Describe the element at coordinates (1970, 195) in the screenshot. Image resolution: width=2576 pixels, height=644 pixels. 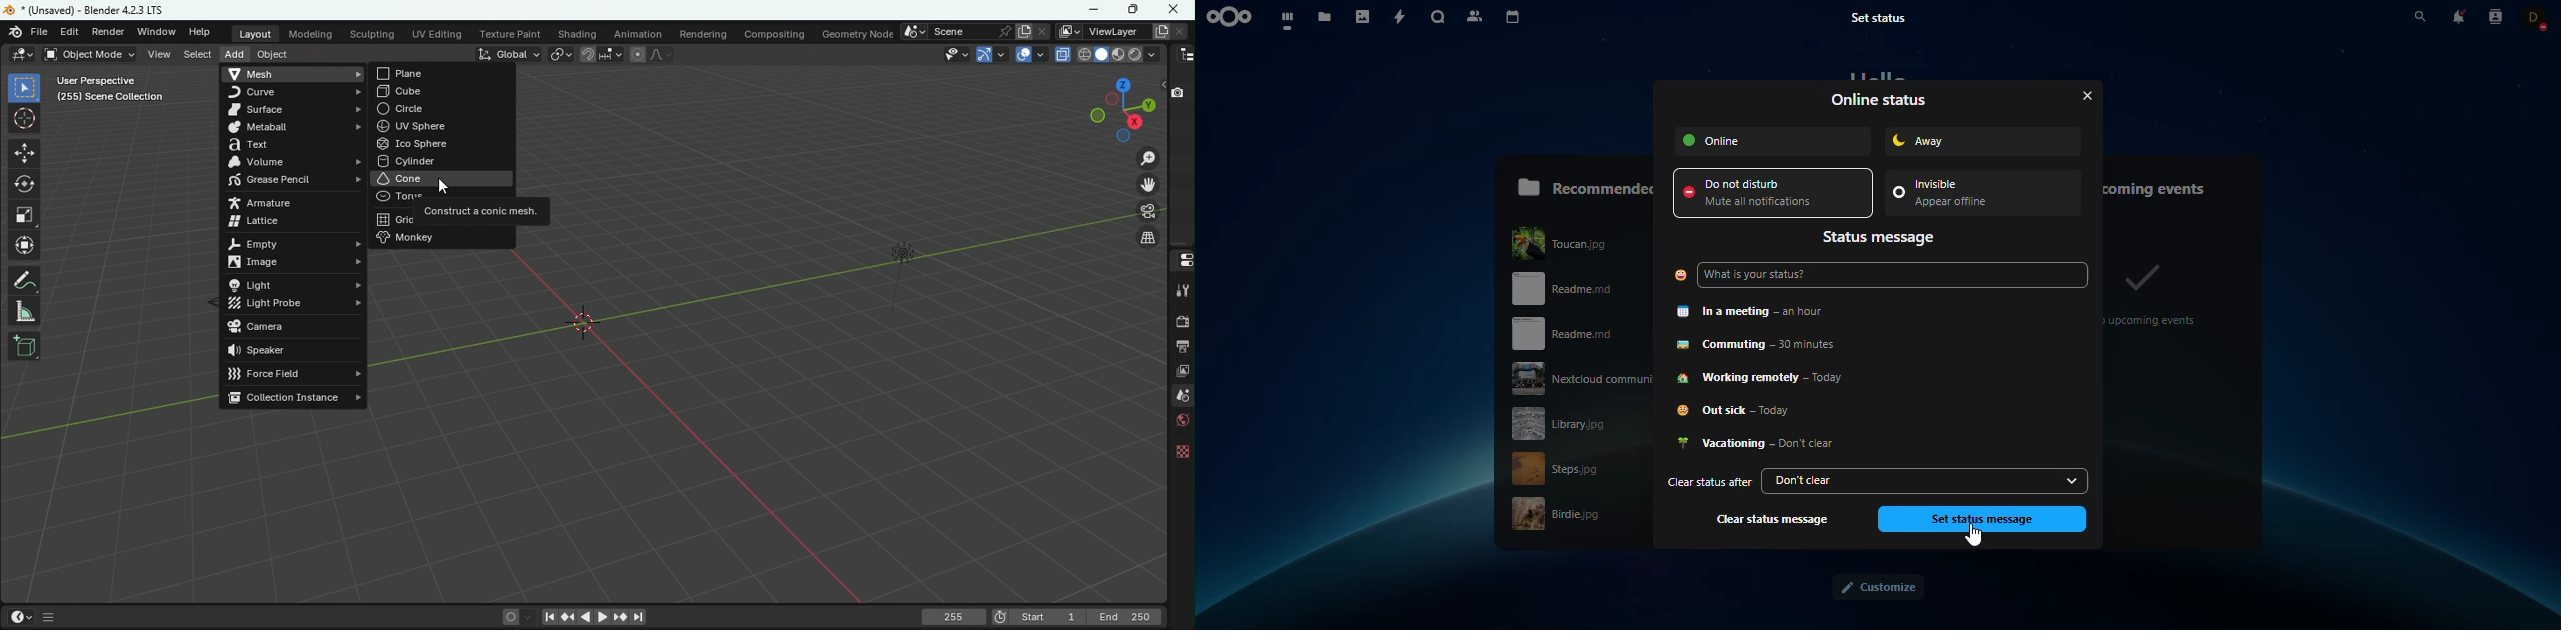
I see `invisible` at that location.